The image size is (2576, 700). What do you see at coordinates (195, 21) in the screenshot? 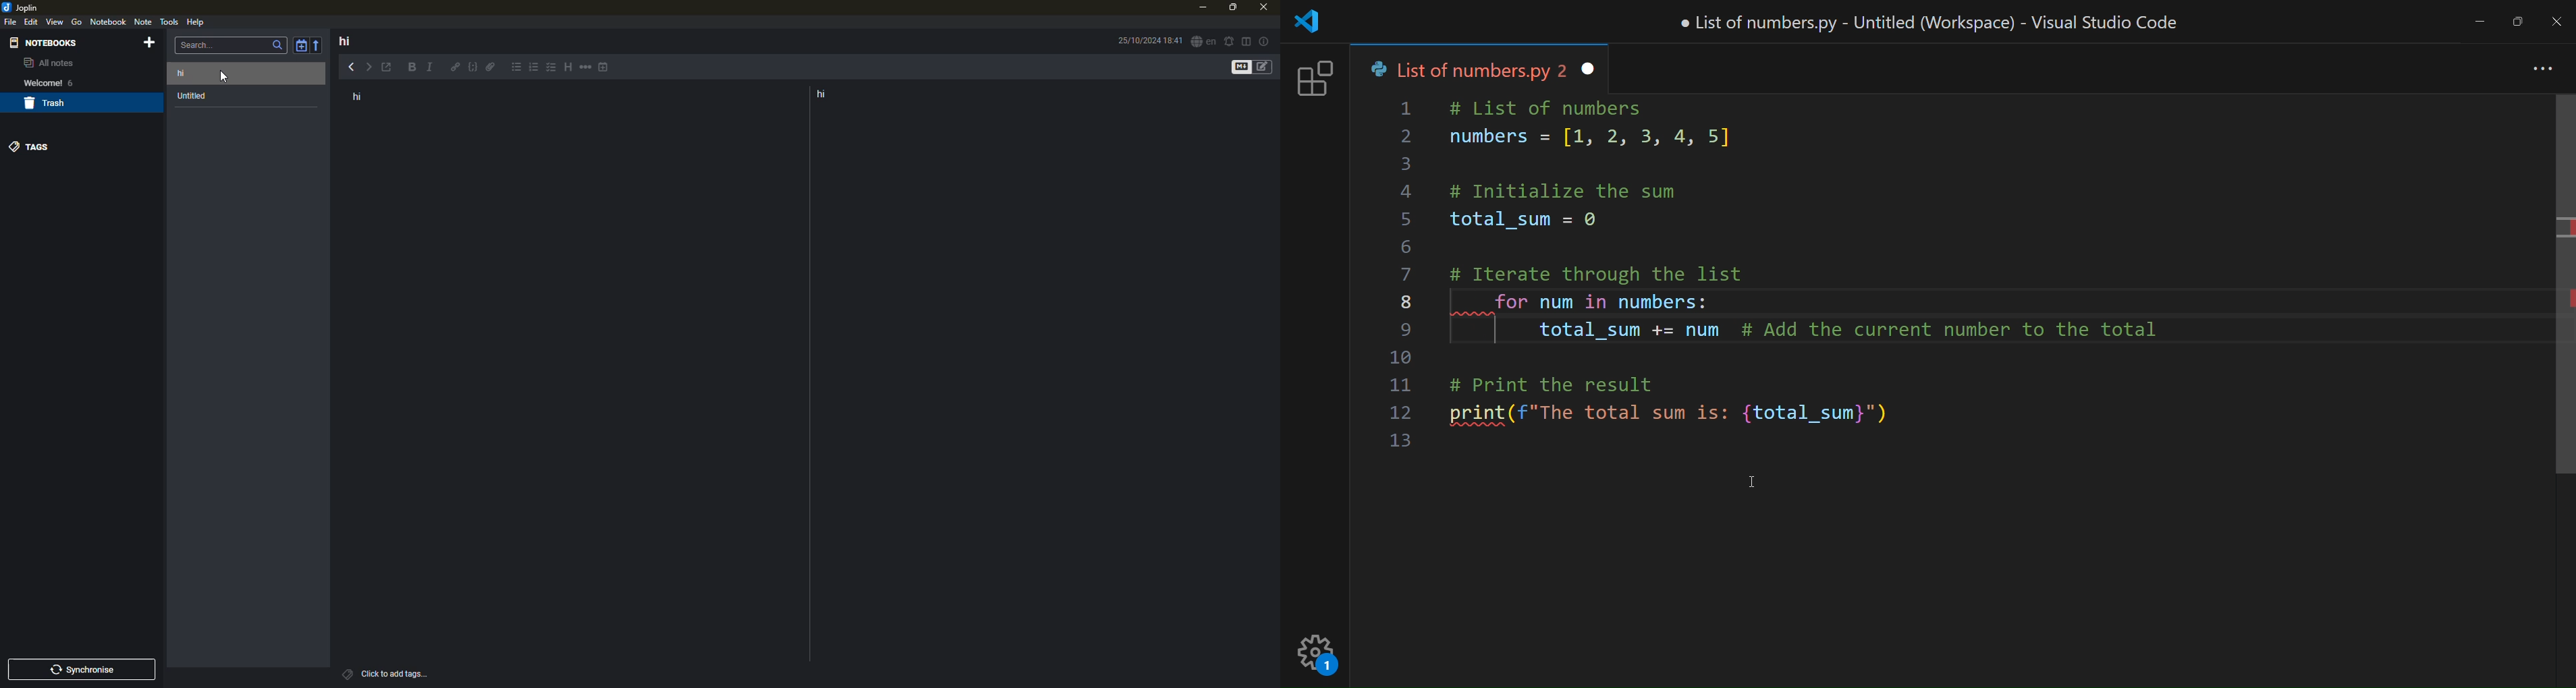
I see `help` at bounding box center [195, 21].